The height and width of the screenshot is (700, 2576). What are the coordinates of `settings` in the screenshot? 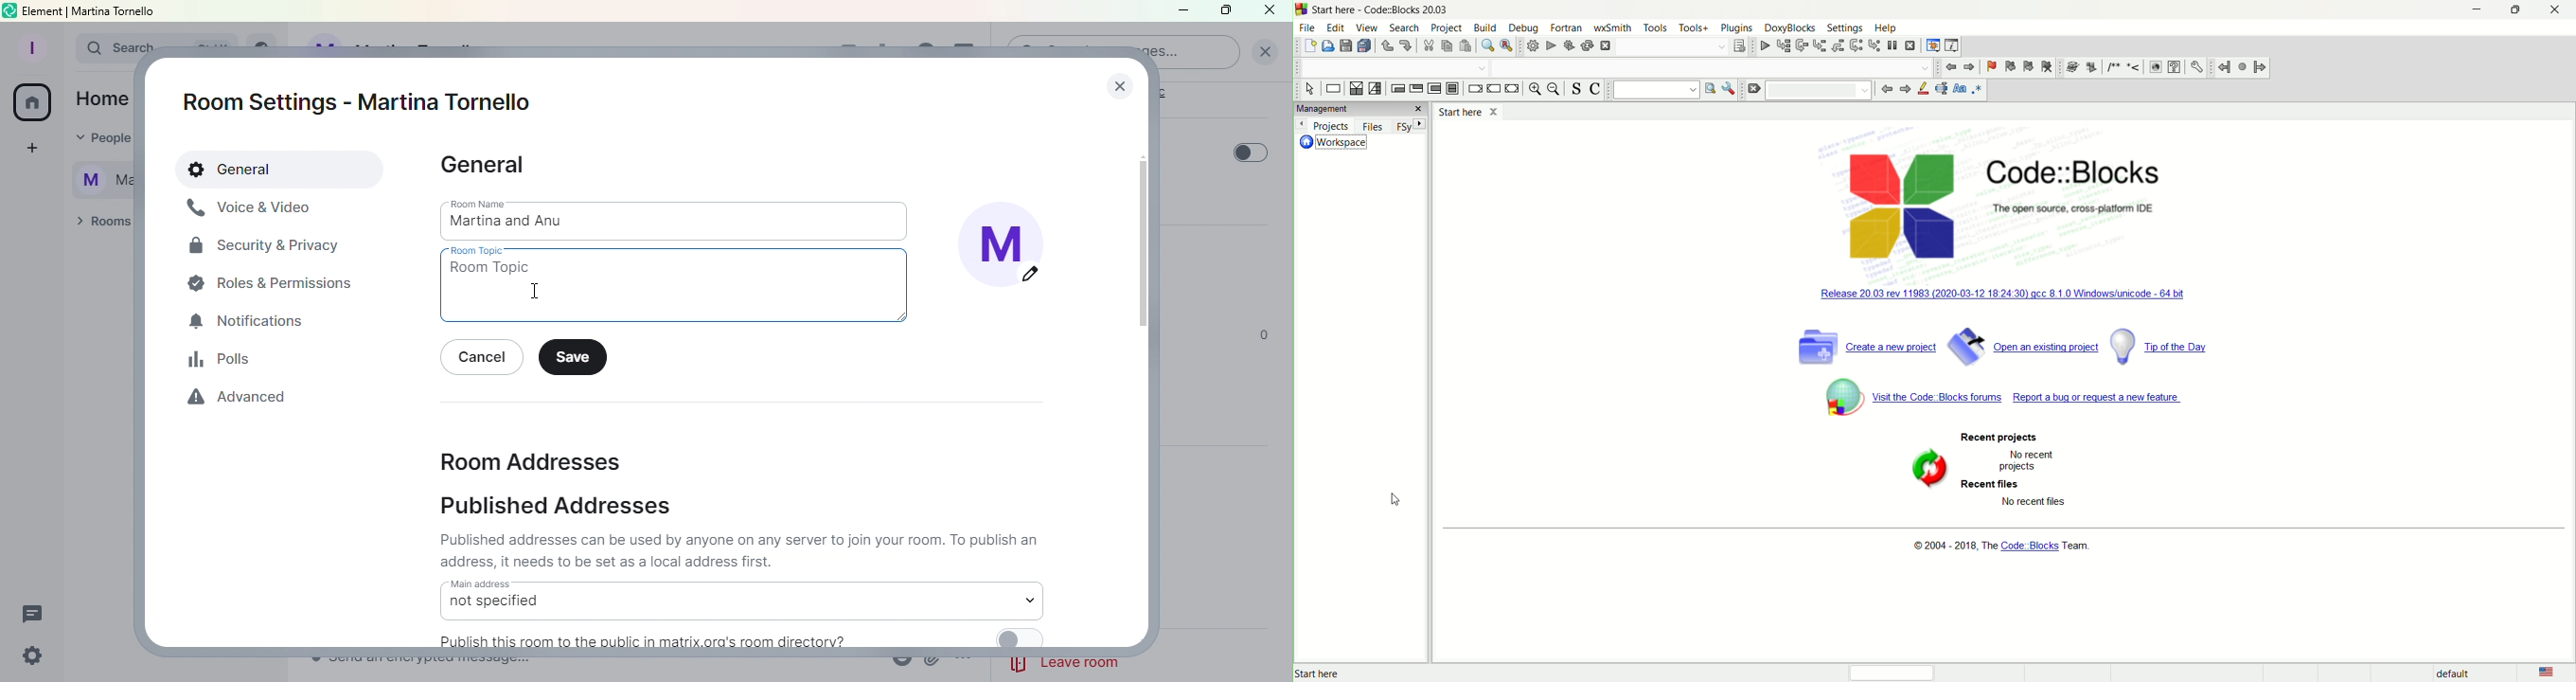 It's located at (1843, 27).